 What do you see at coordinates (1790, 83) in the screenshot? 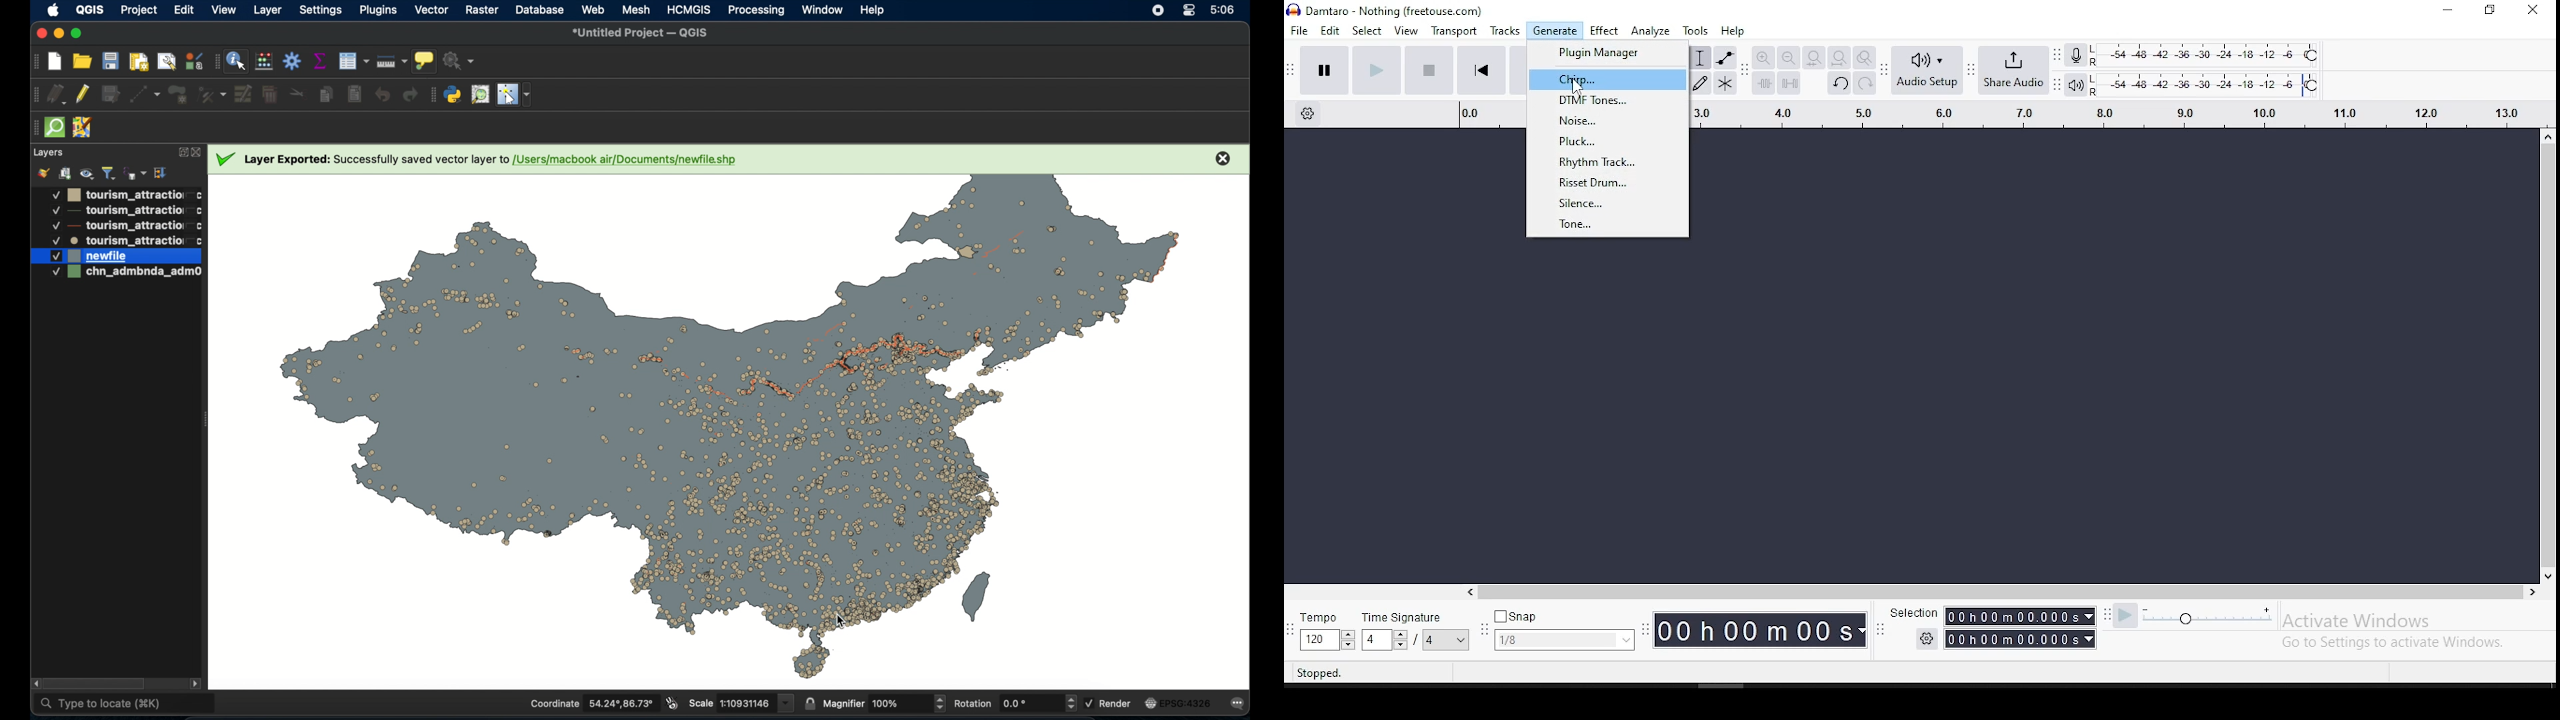
I see `silence audio selection` at bounding box center [1790, 83].